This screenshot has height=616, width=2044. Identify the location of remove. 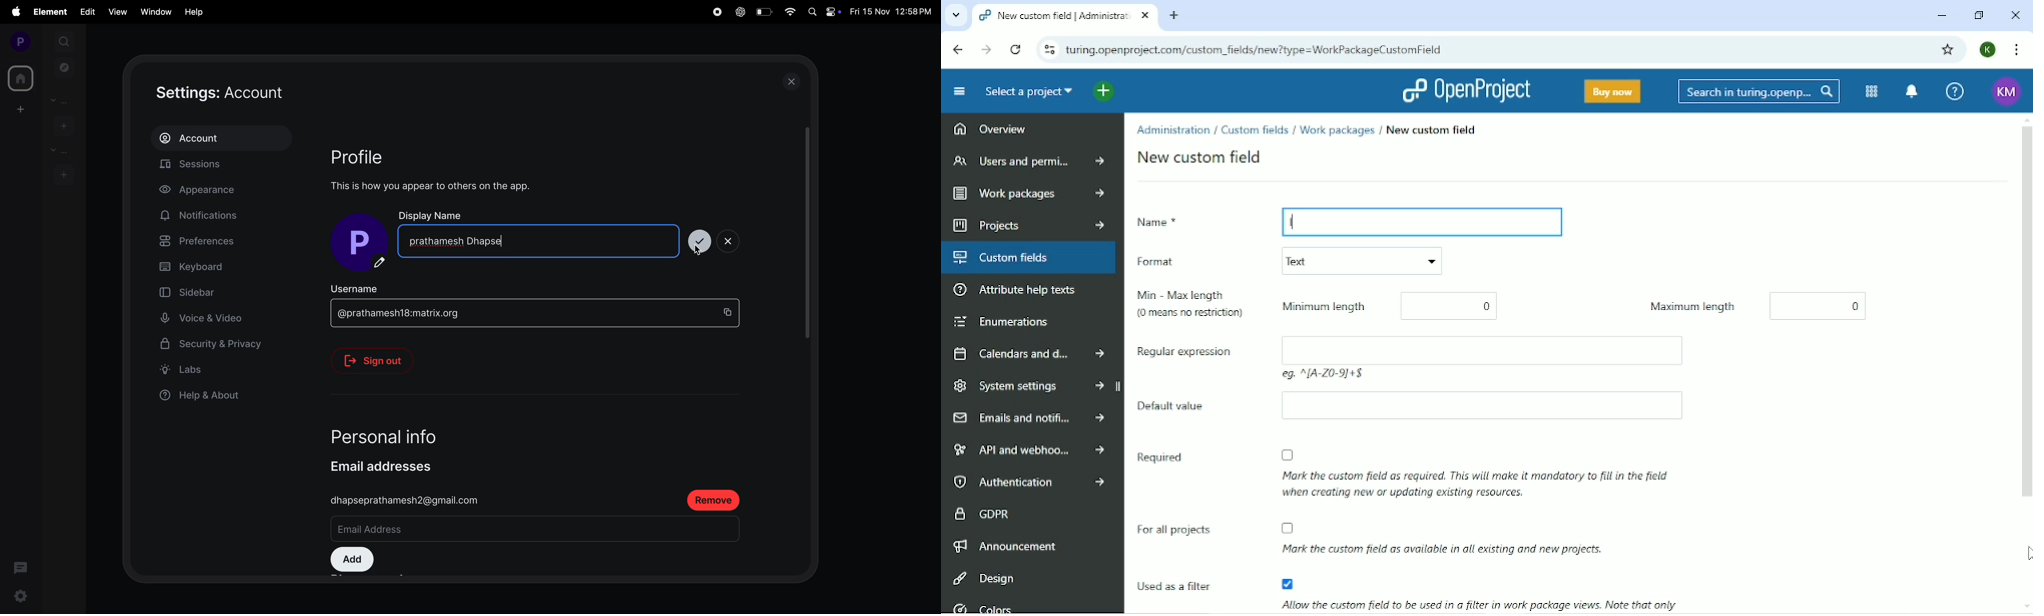
(716, 500).